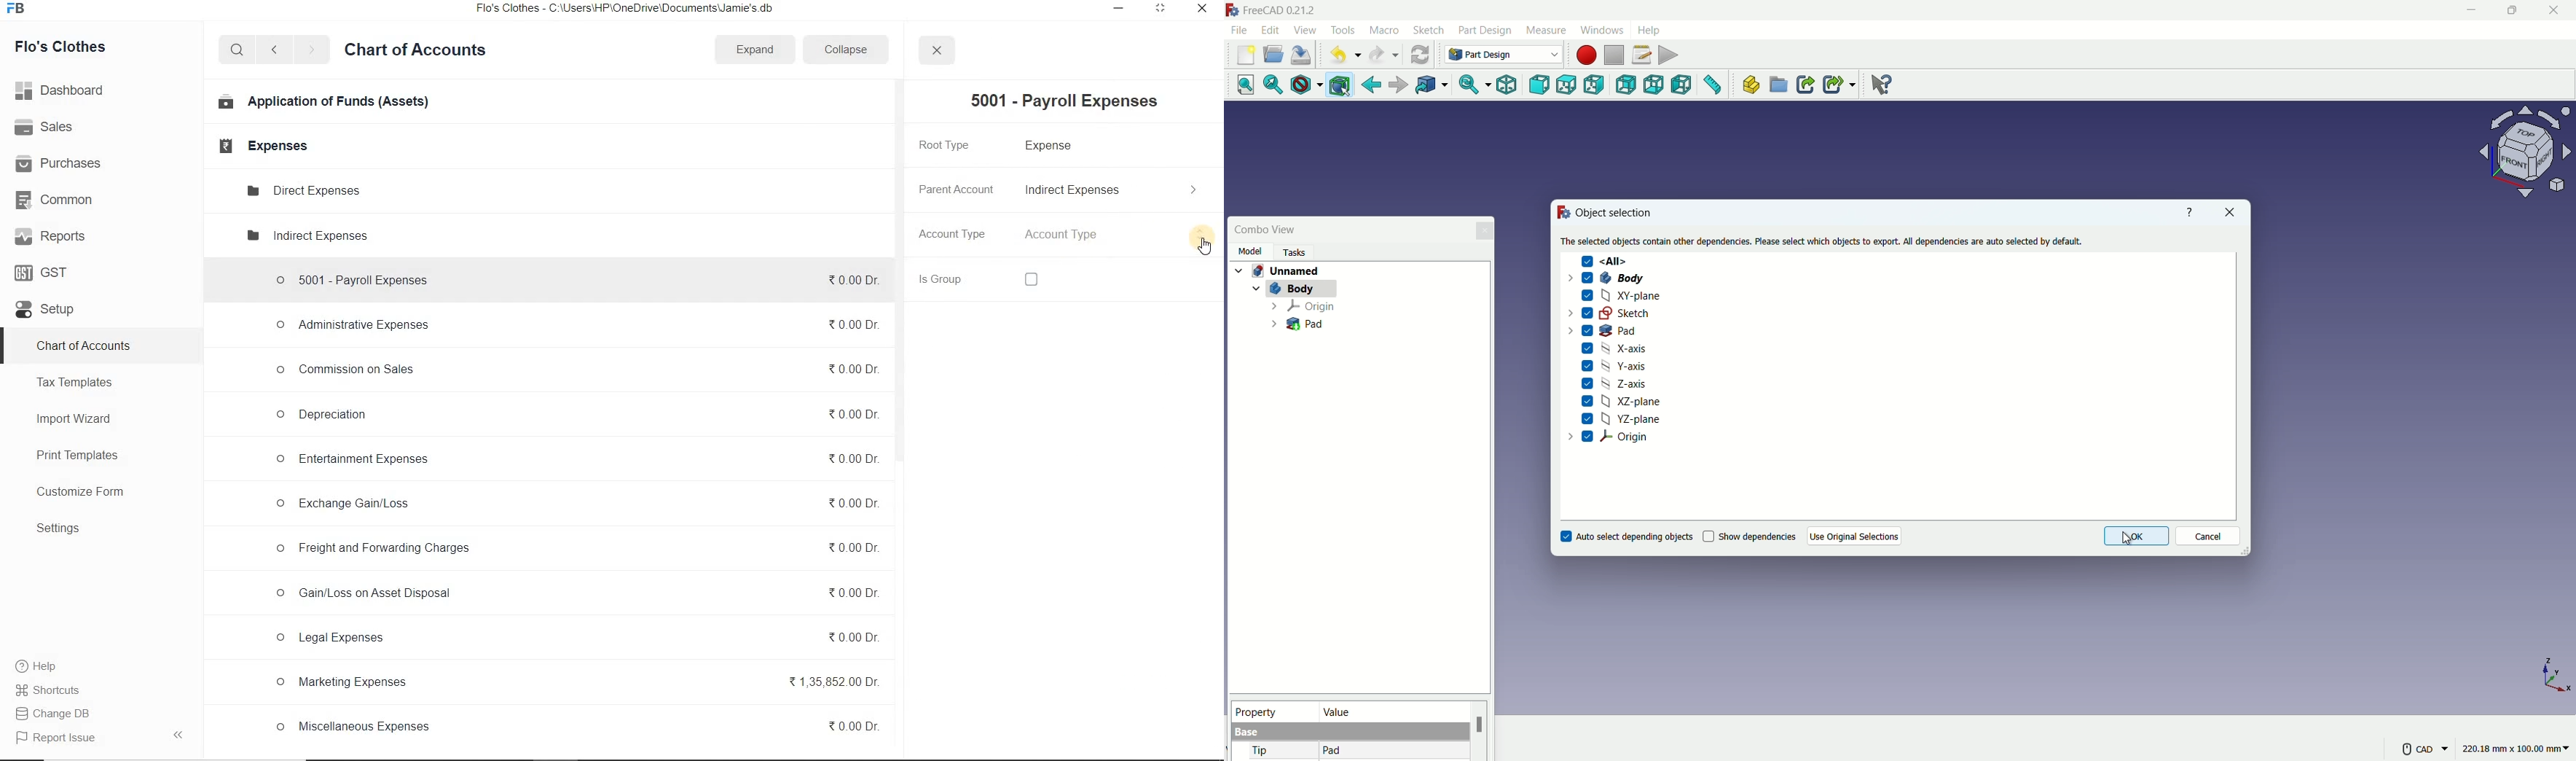 This screenshot has height=784, width=2576. I want to click on © Marketing Expenses %1,35,852.00 Dr., so click(574, 684).